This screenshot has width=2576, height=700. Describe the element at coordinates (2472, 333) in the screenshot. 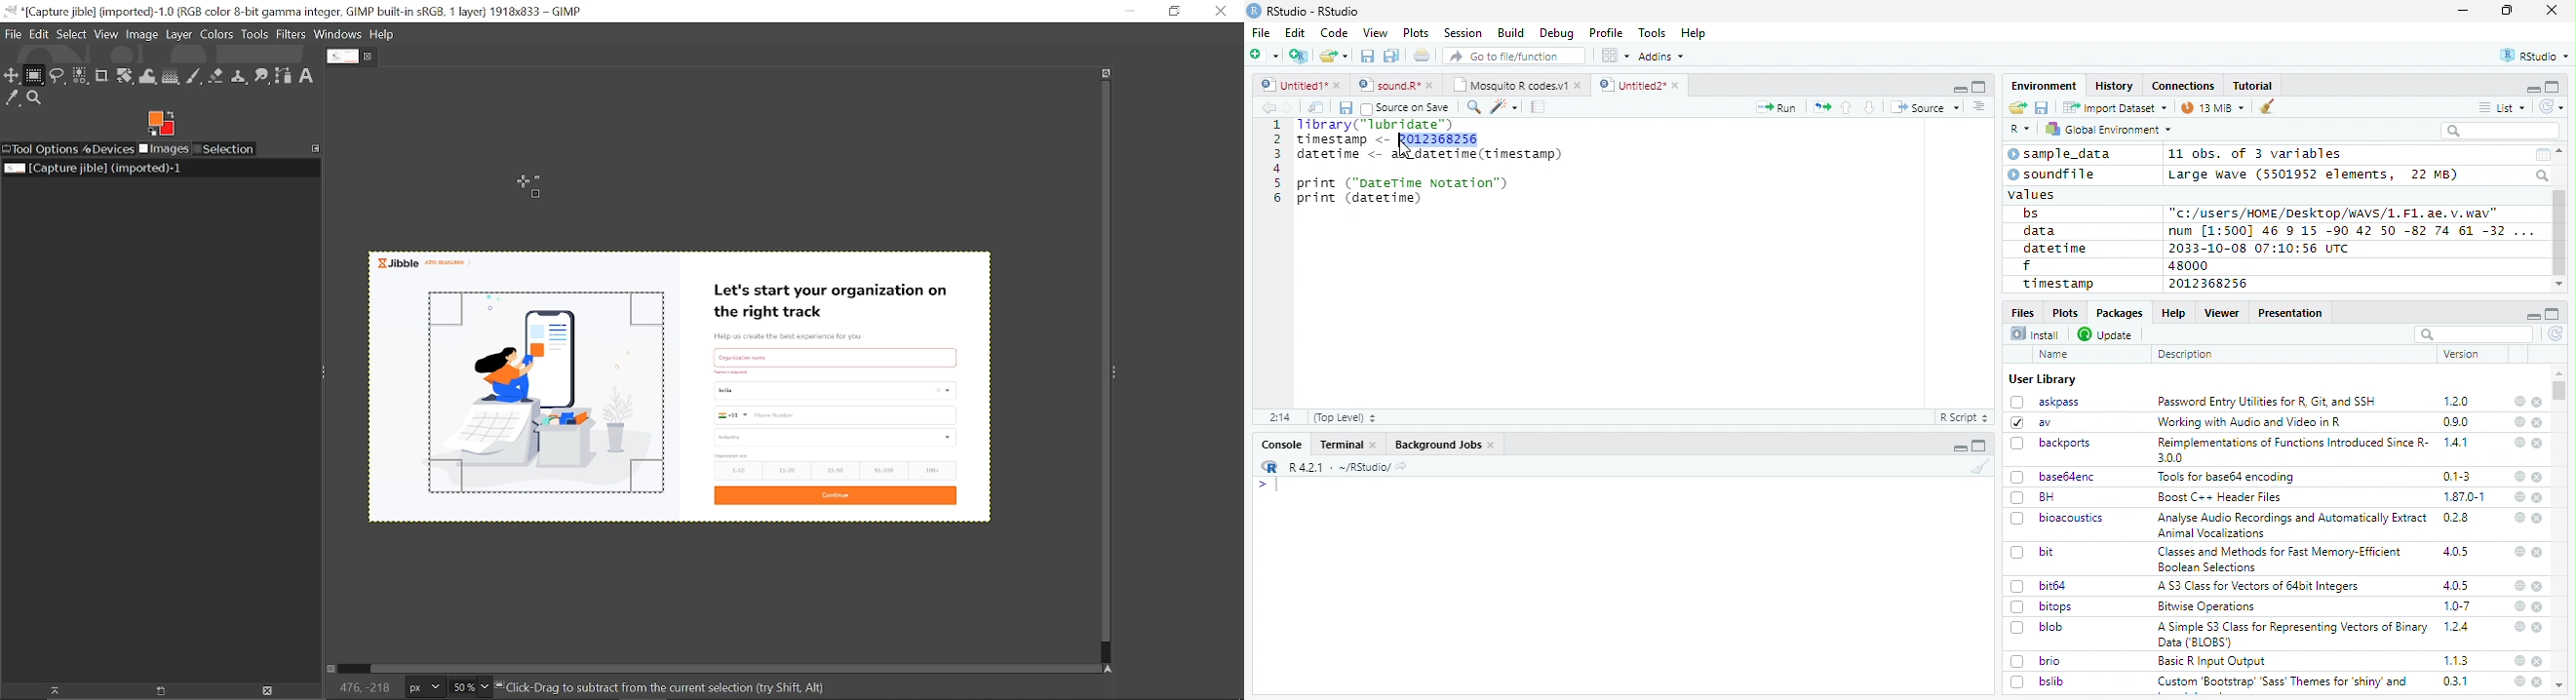

I see `search bar` at that location.